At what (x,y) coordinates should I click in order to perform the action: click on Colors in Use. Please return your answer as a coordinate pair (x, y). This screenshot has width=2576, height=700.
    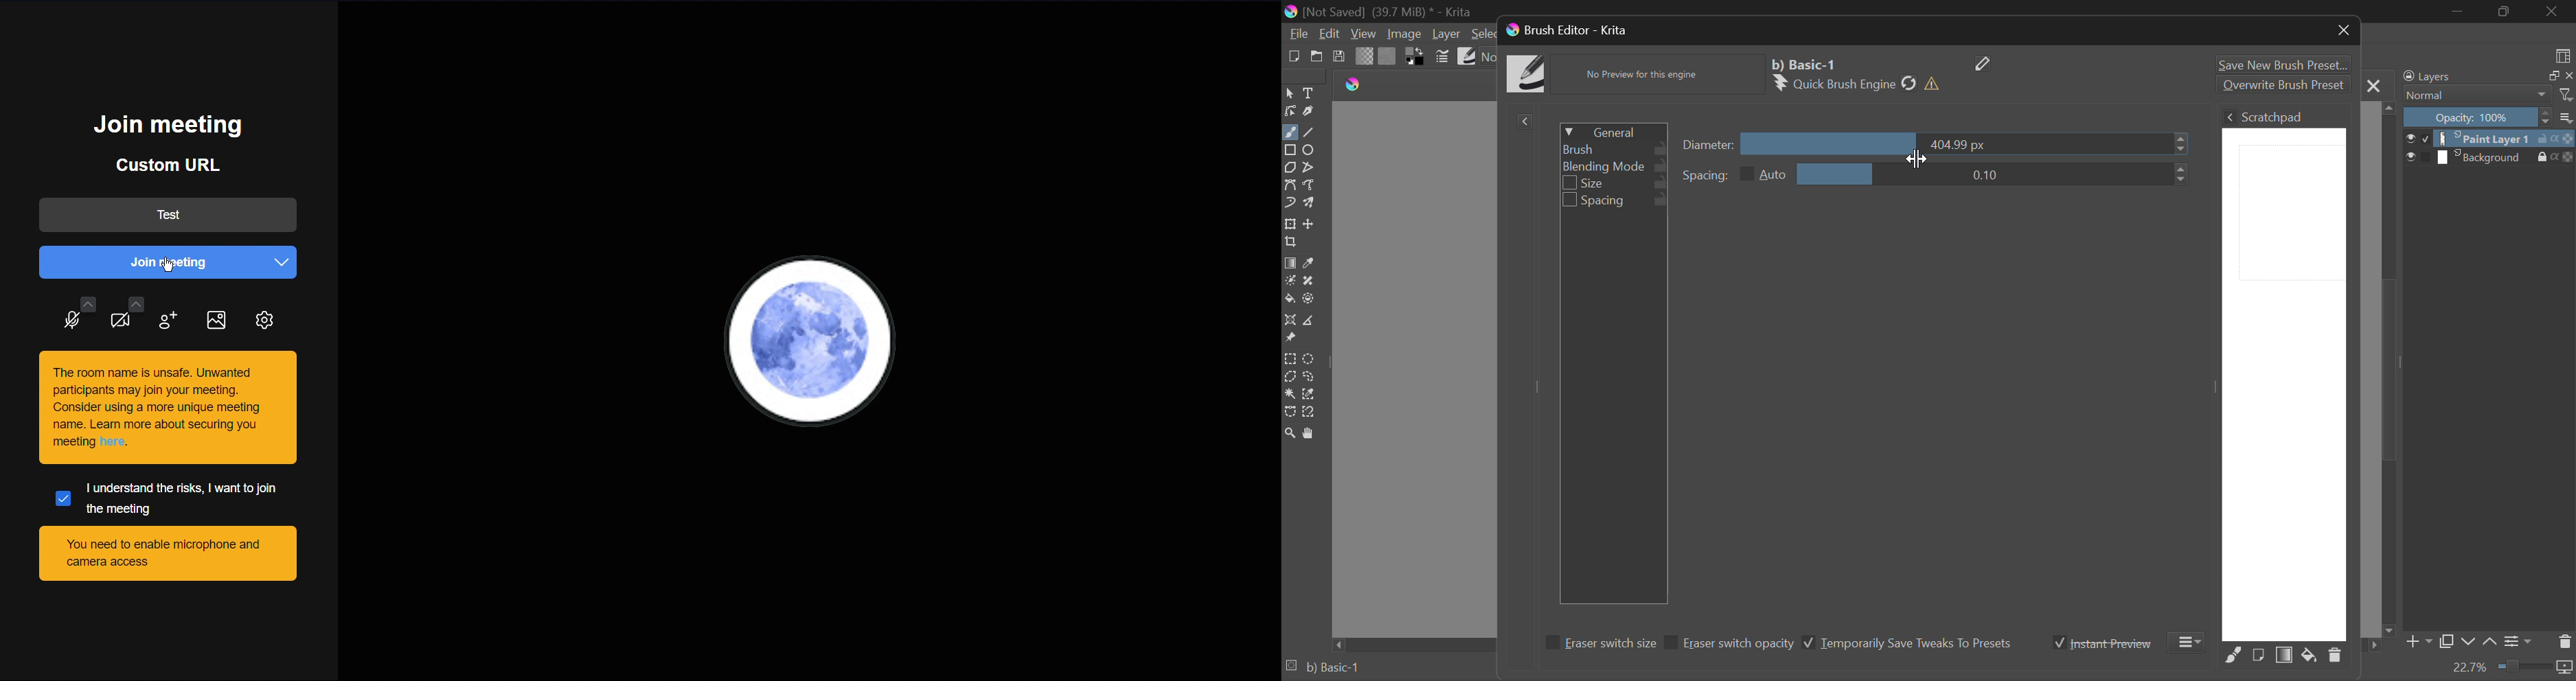
    Looking at the image, I should click on (1416, 55).